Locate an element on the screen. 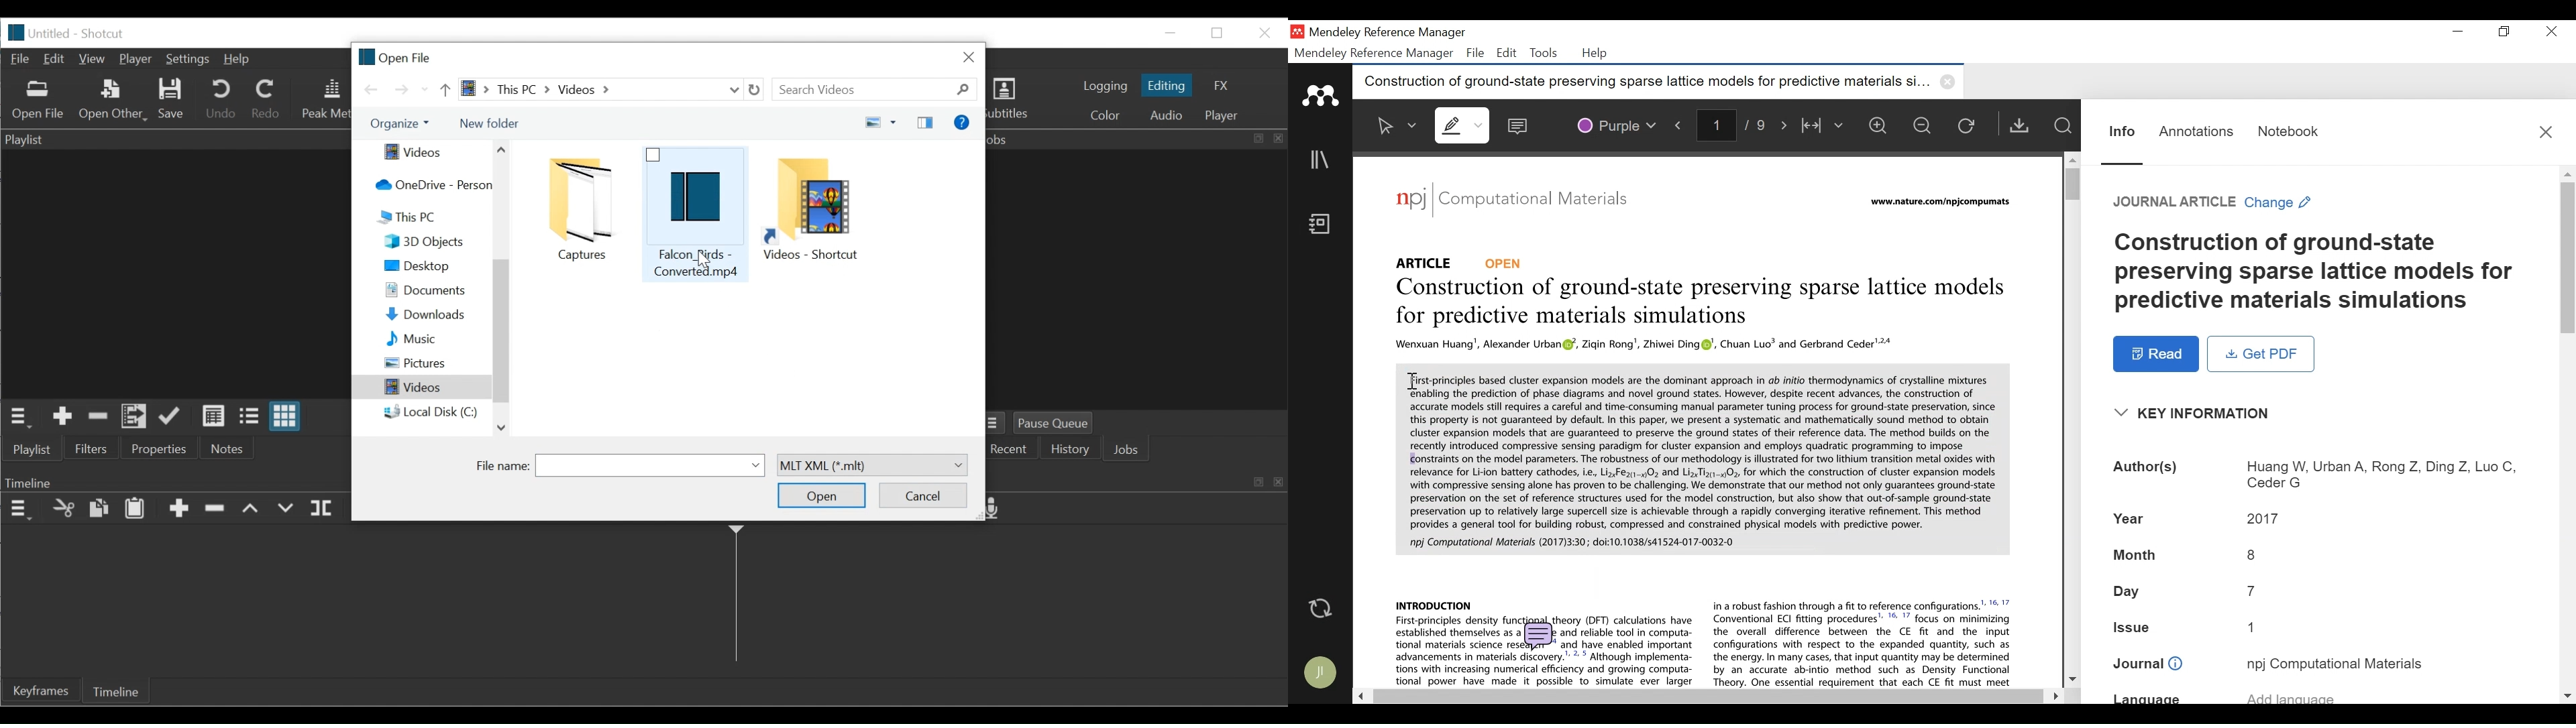 The image size is (2576, 728). PDF Context is located at coordinates (1705, 463).